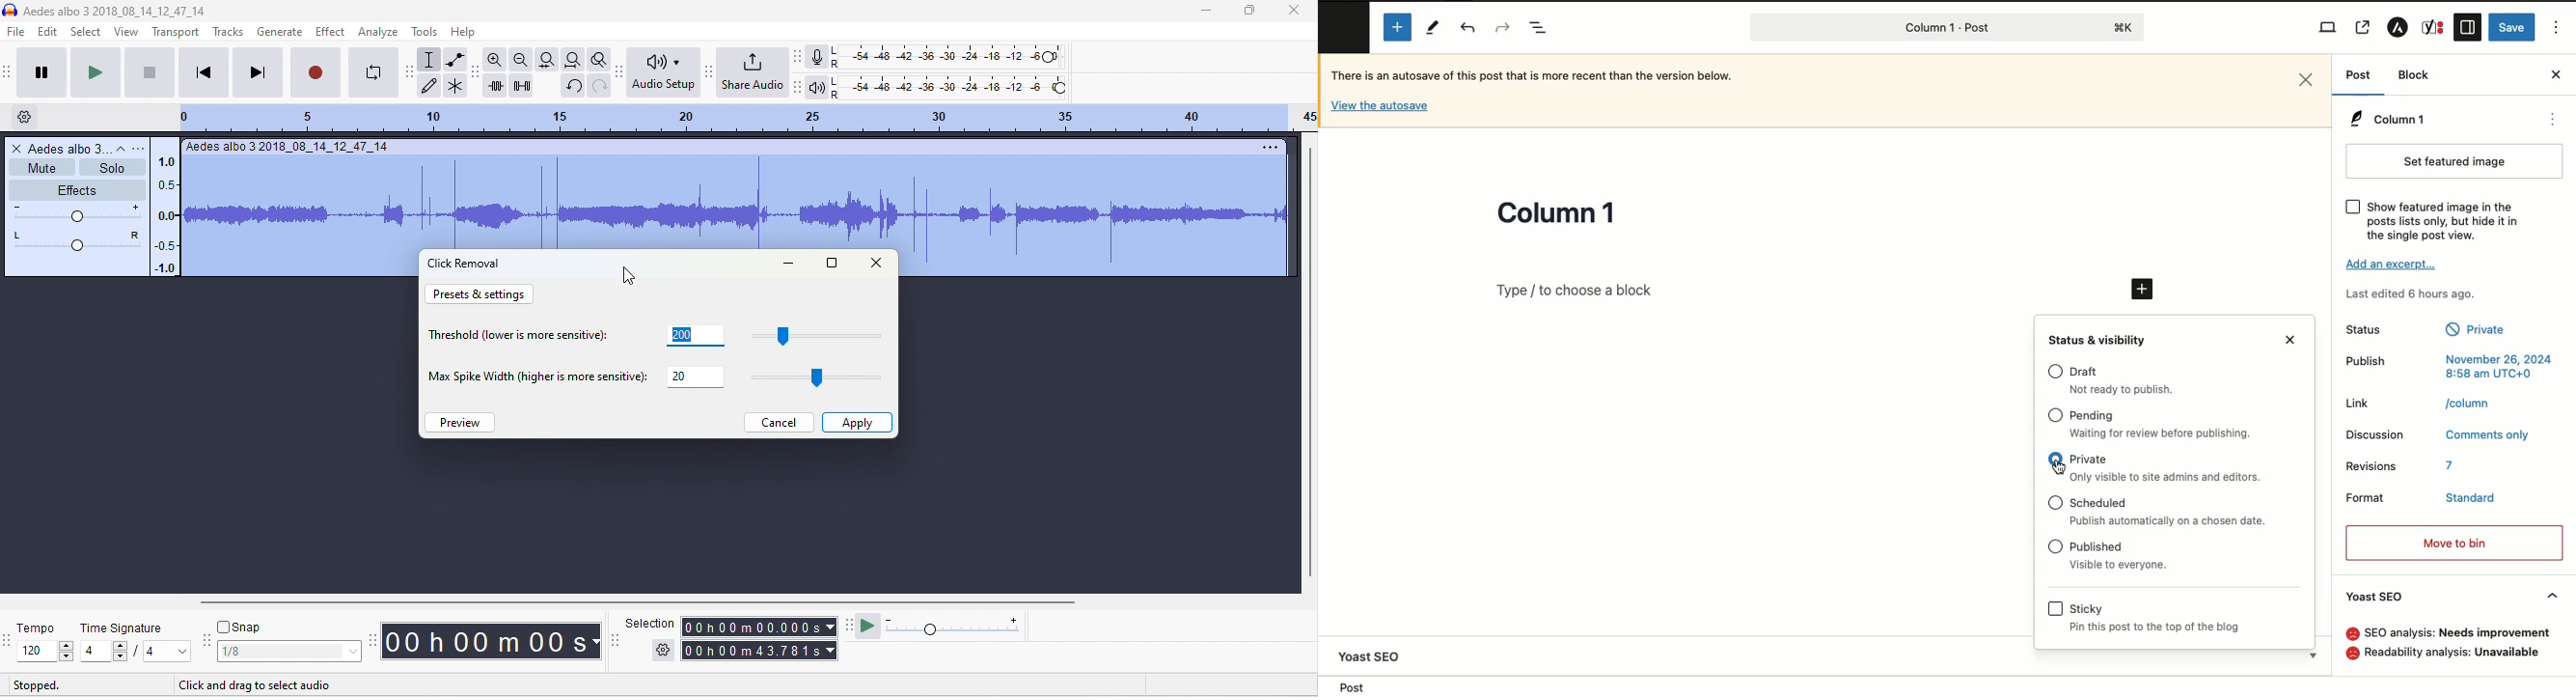 The image size is (2576, 700). What do you see at coordinates (709, 71) in the screenshot?
I see `share audio toolbar` at bounding box center [709, 71].